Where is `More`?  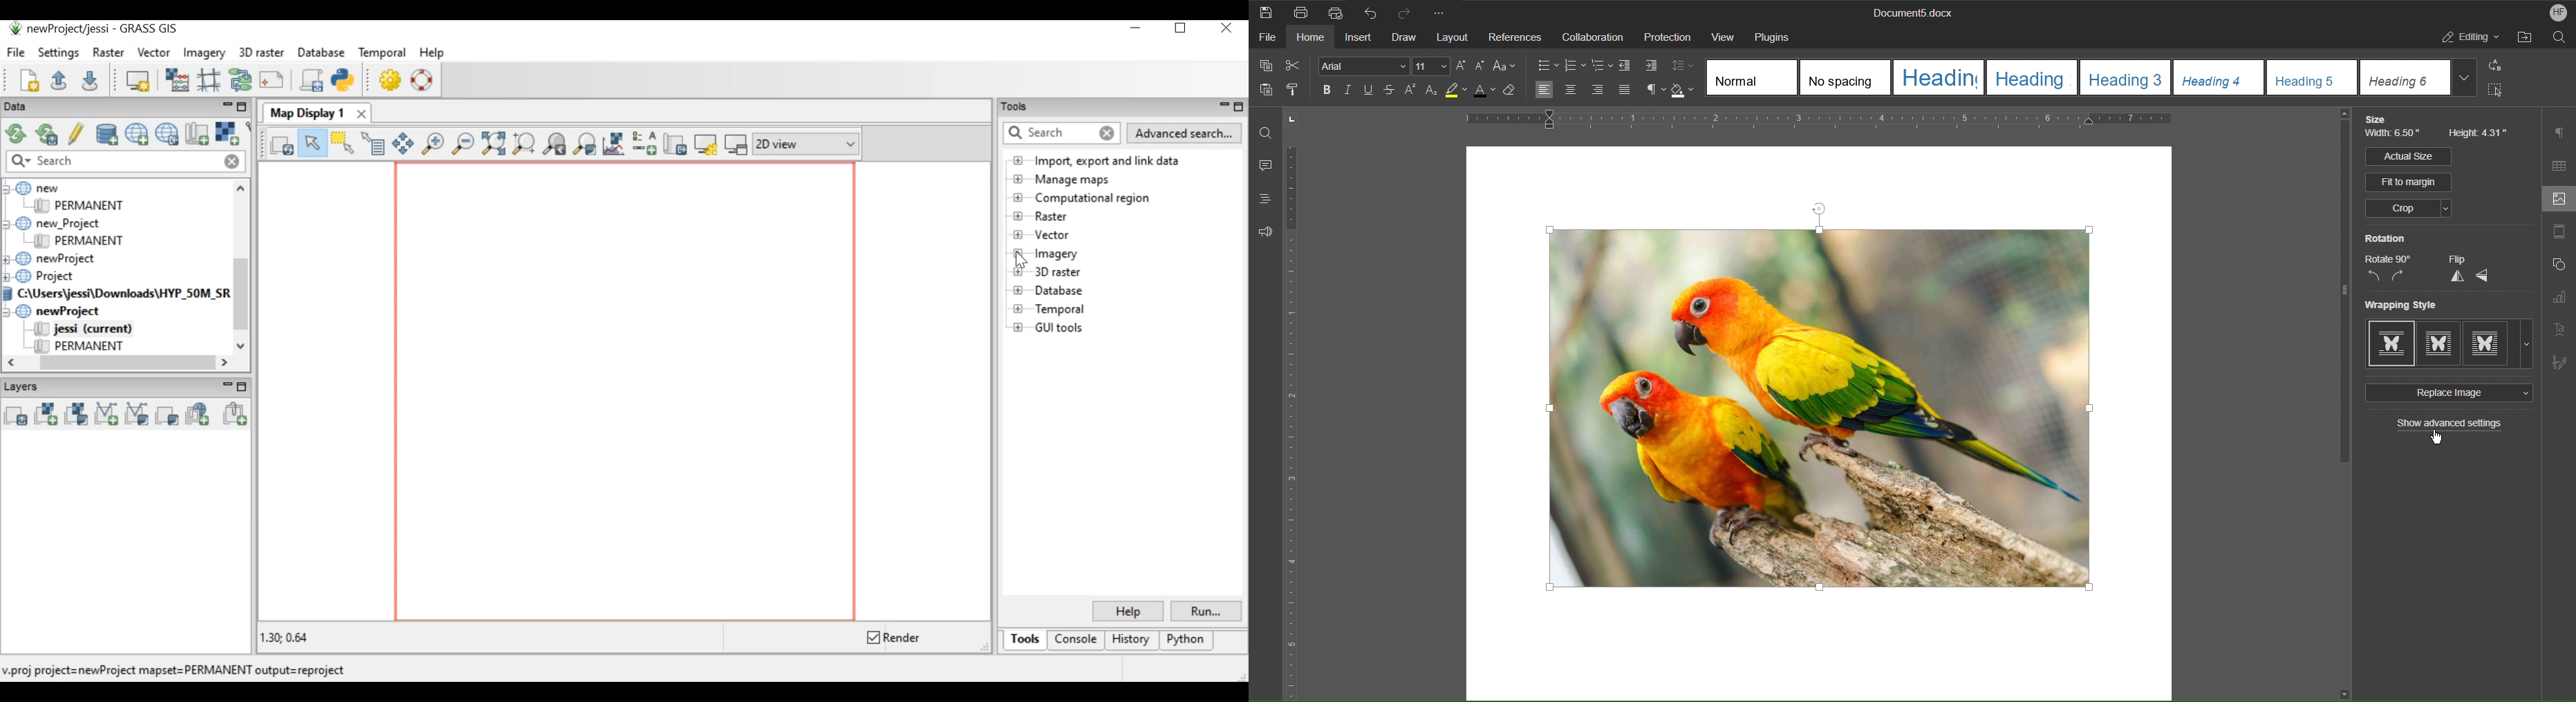 More is located at coordinates (1443, 12).